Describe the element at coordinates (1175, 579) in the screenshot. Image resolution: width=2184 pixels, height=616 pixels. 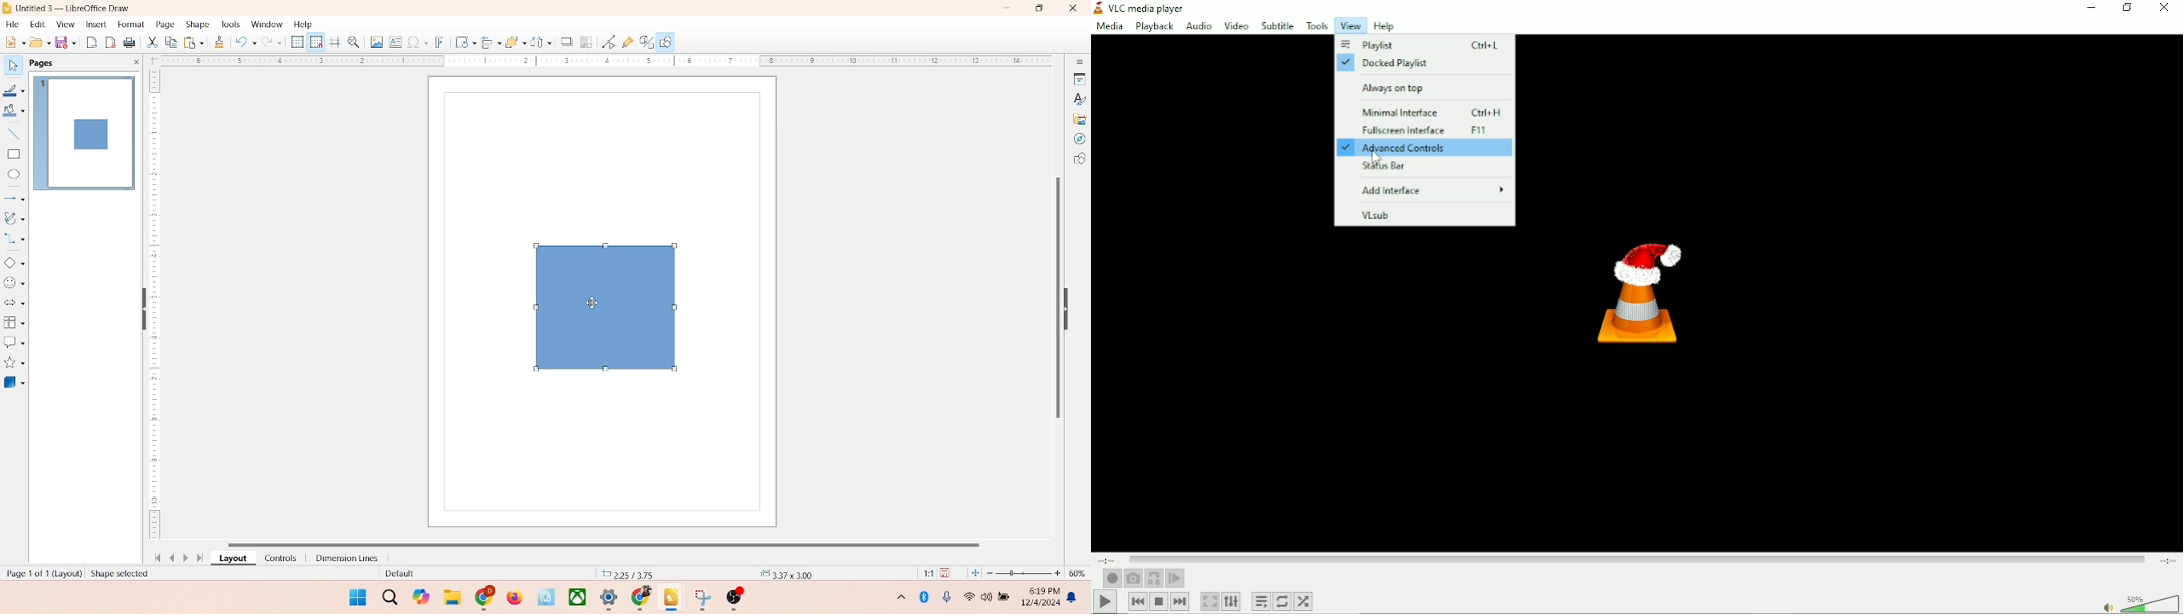
I see `Frame by frame` at that location.